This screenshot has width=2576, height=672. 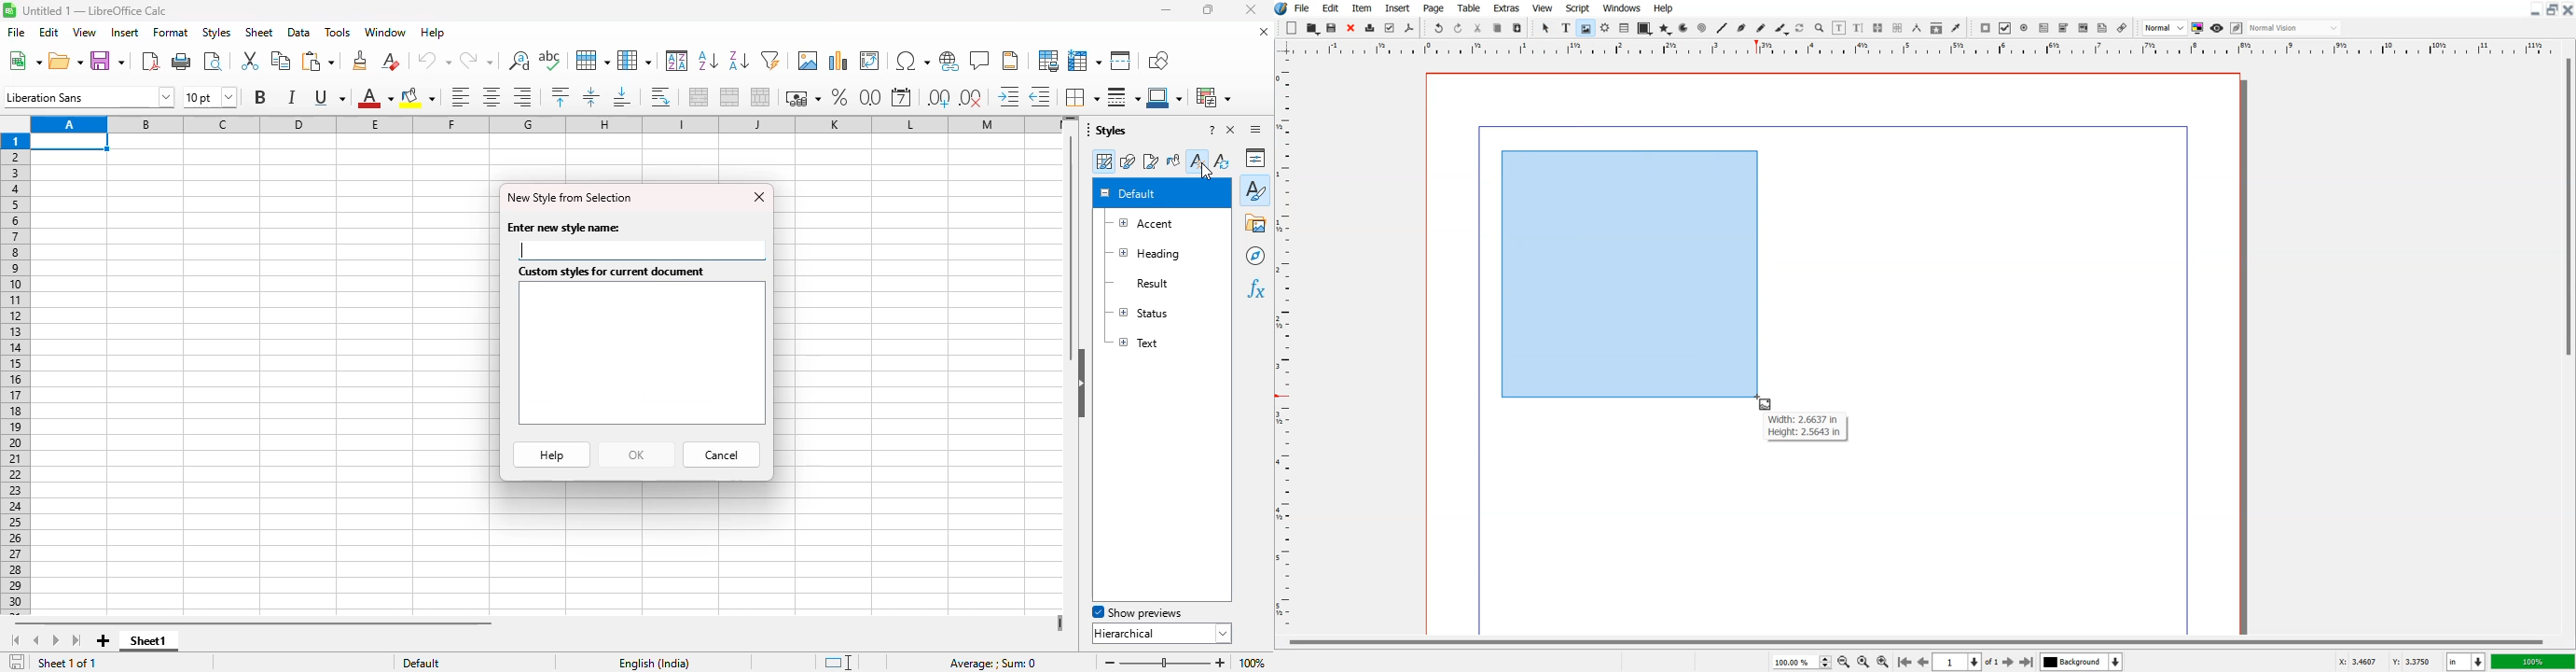 What do you see at coordinates (1469, 7) in the screenshot?
I see `Table` at bounding box center [1469, 7].